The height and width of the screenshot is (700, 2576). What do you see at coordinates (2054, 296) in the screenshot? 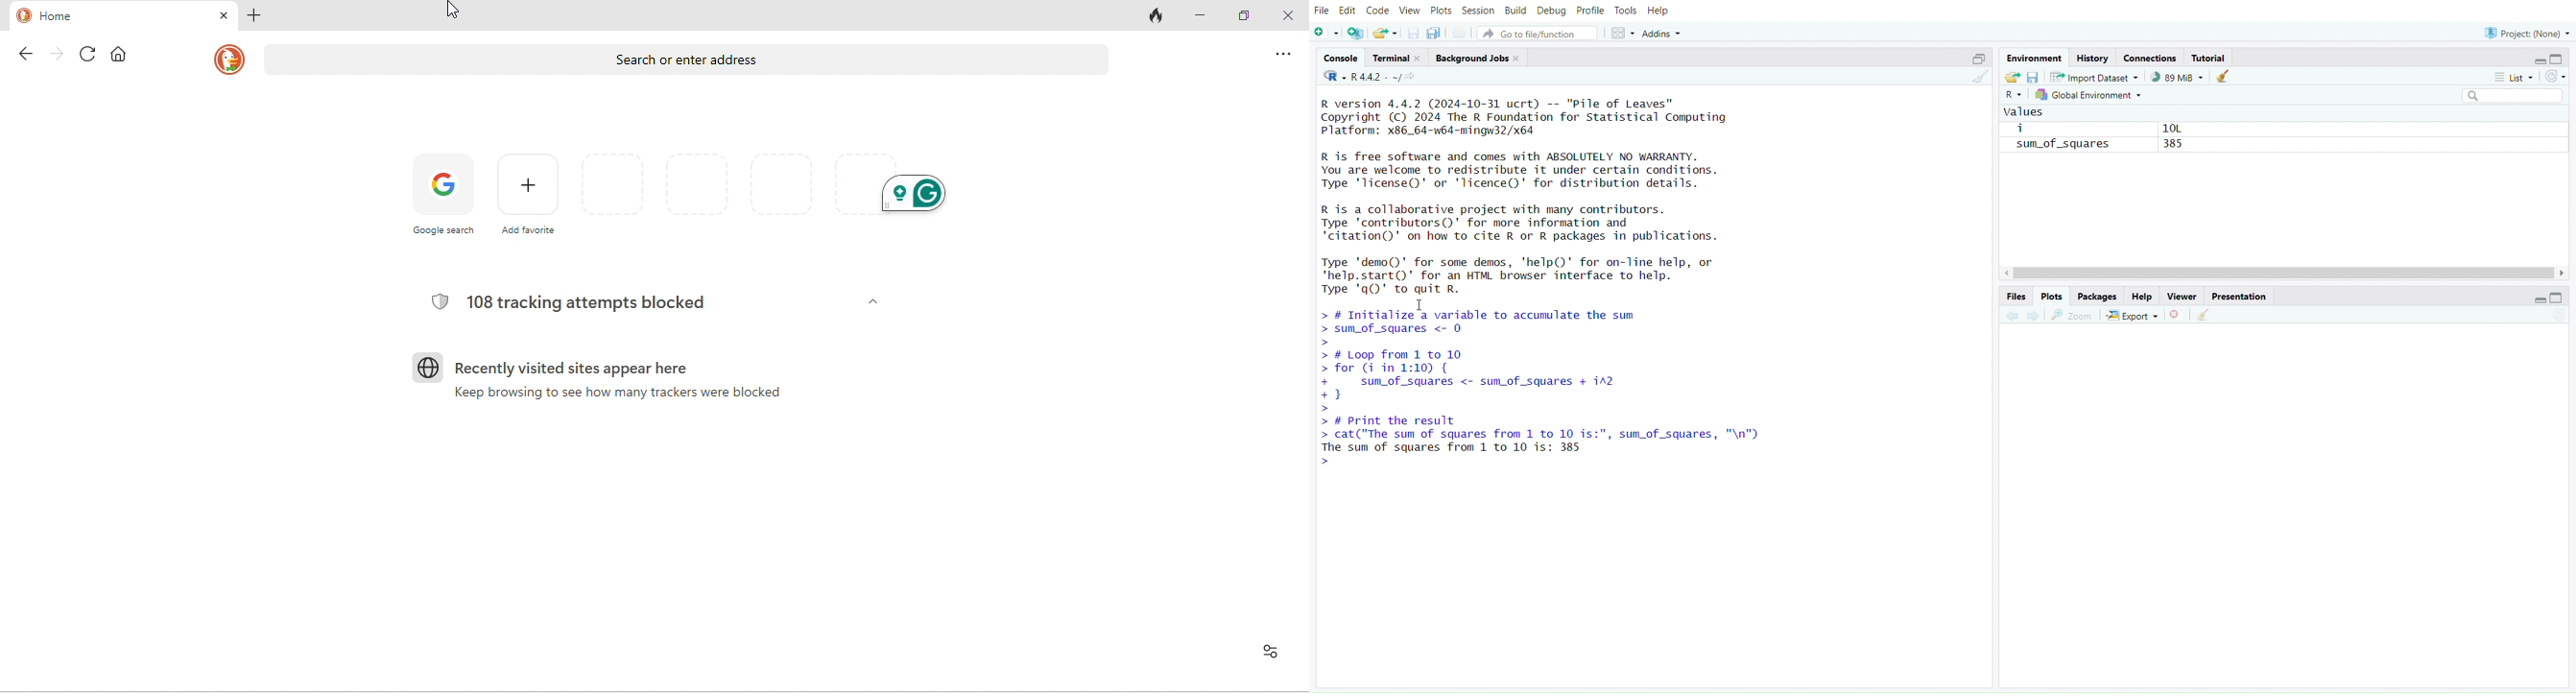
I see `plots` at bounding box center [2054, 296].